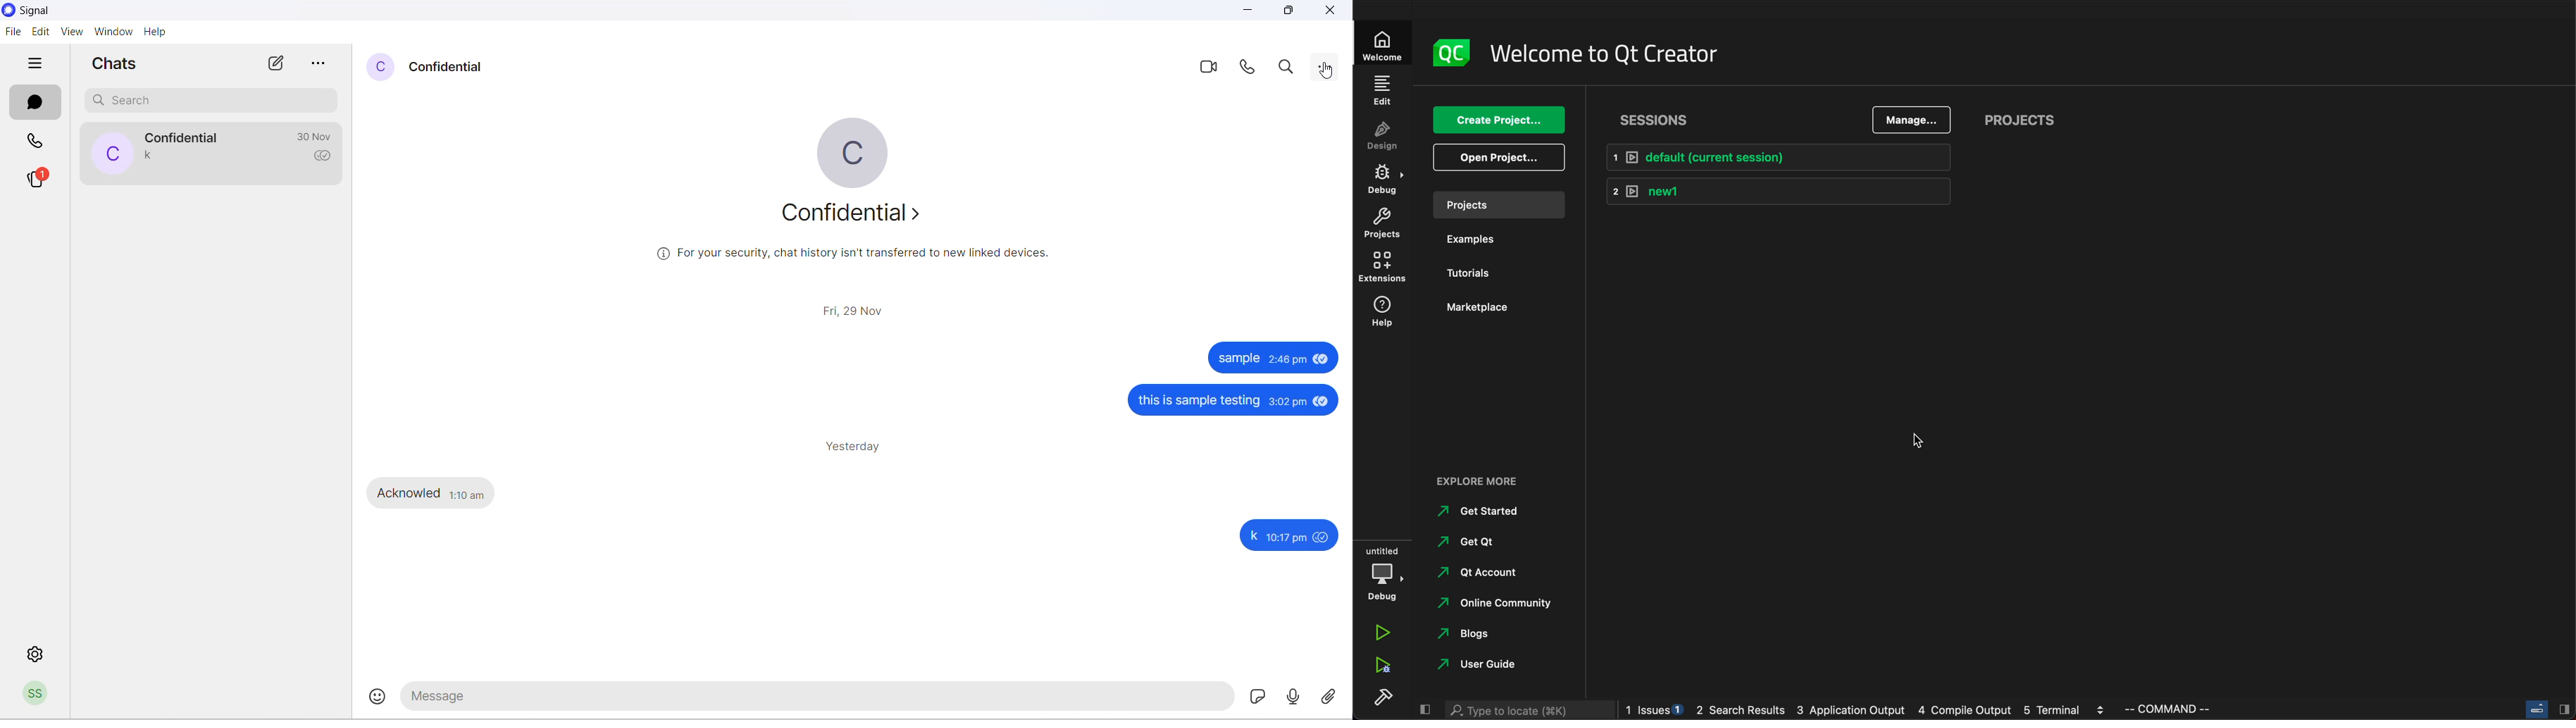 This screenshot has height=728, width=2576. I want to click on voice note, so click(1290, 695).